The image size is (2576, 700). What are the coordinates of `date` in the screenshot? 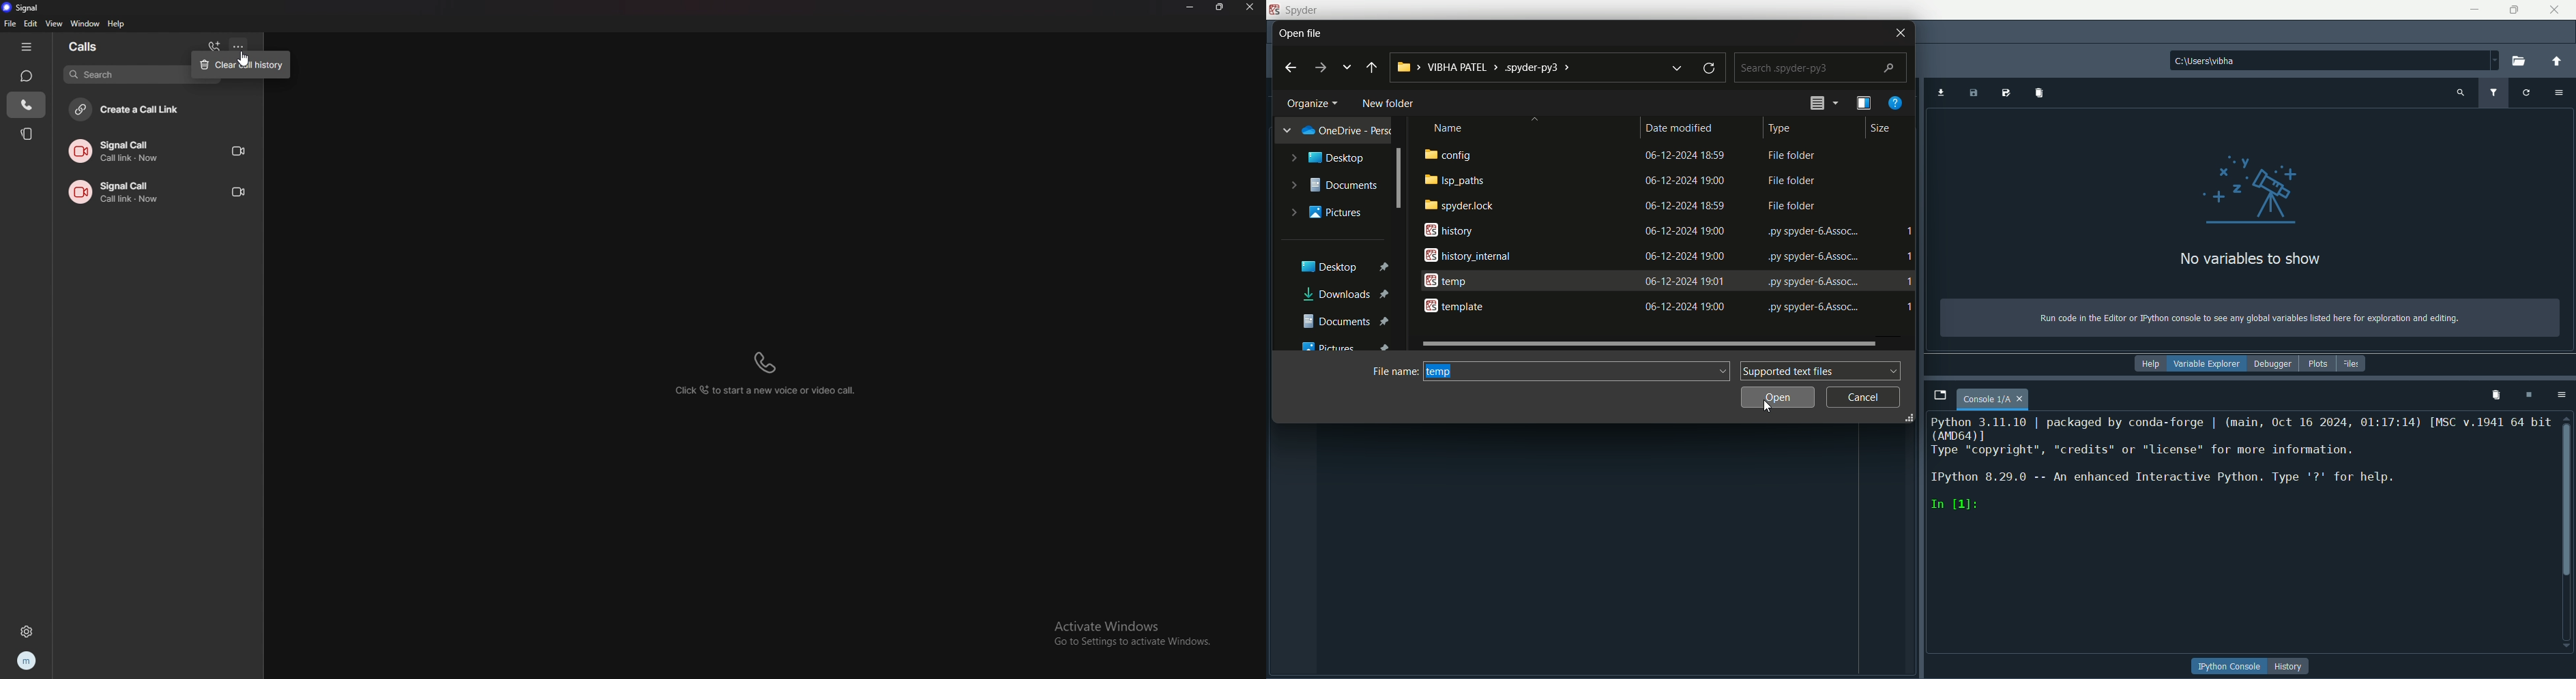 It's located at (1683, 281).